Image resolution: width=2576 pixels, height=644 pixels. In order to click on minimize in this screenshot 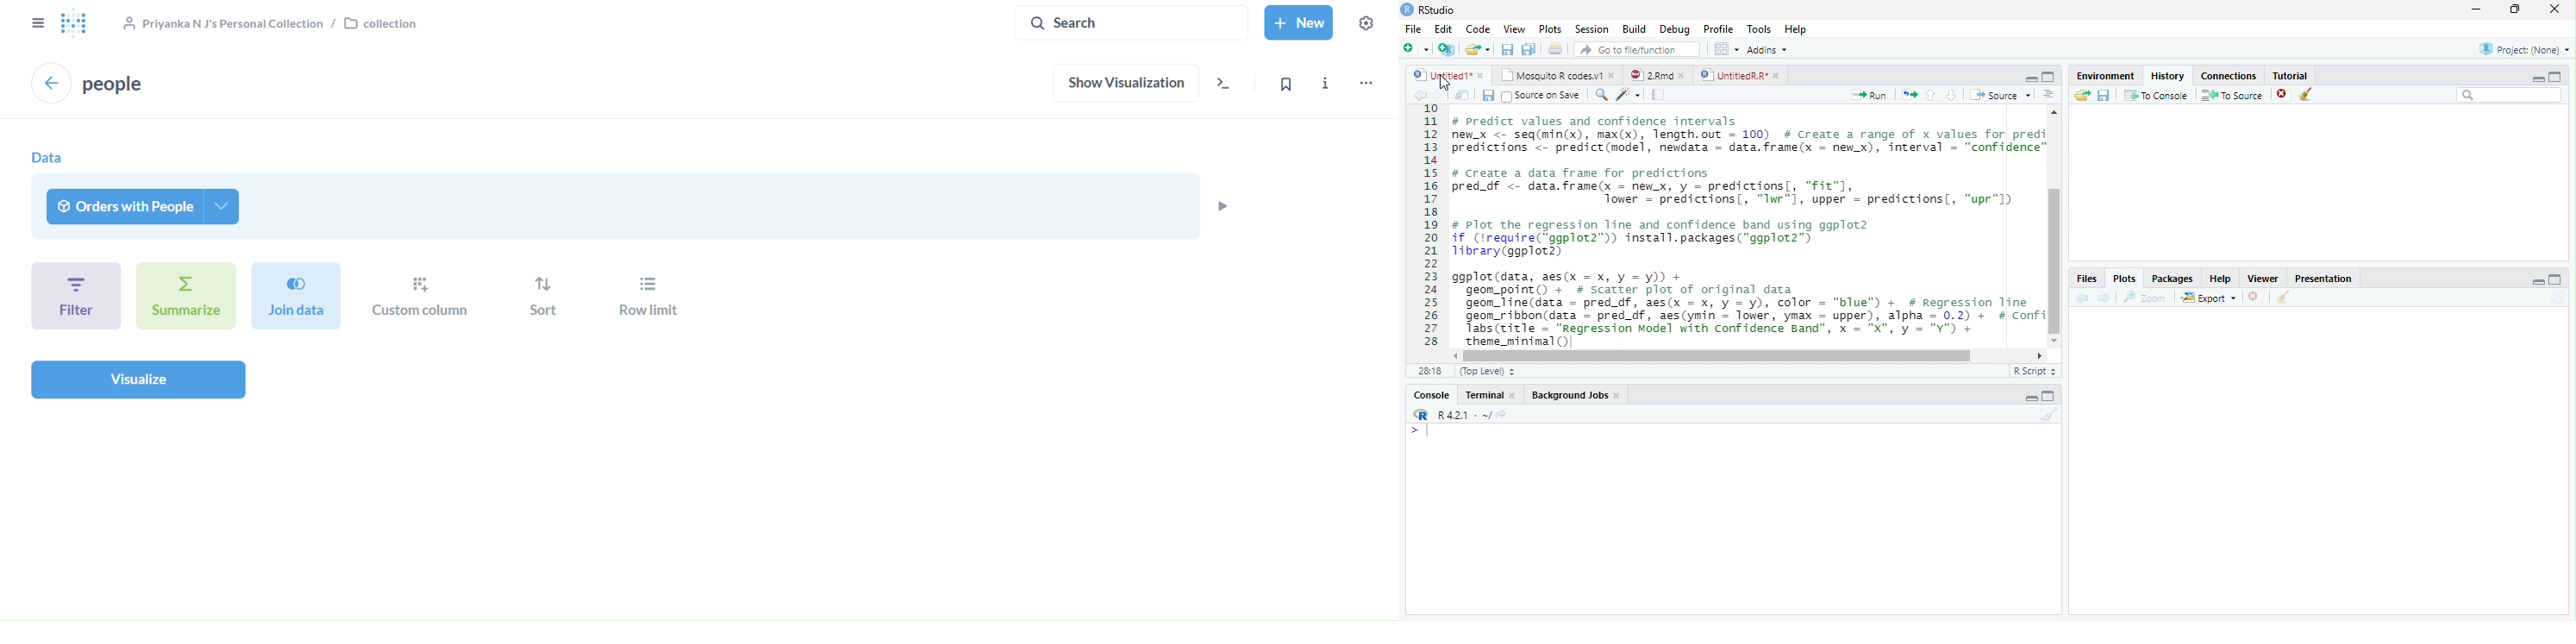, I will do `click(2031, 80)`.